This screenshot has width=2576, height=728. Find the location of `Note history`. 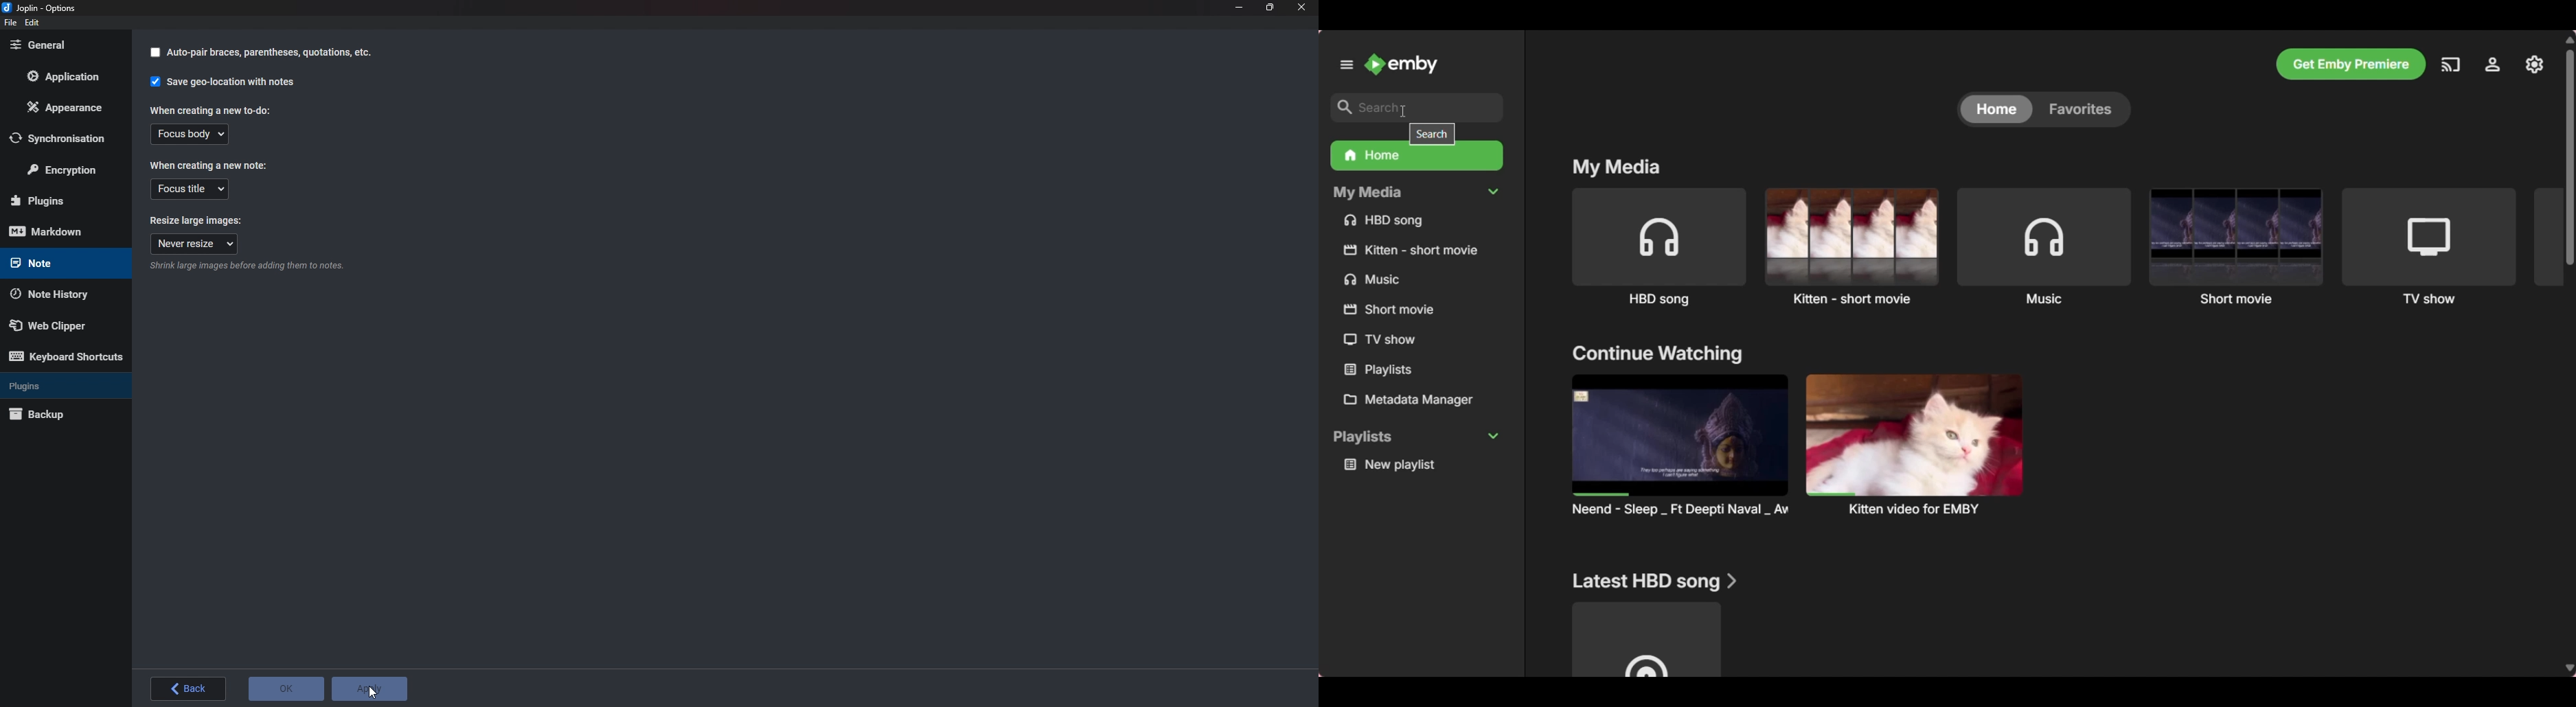

Note history is located at coordinates (58, 296).